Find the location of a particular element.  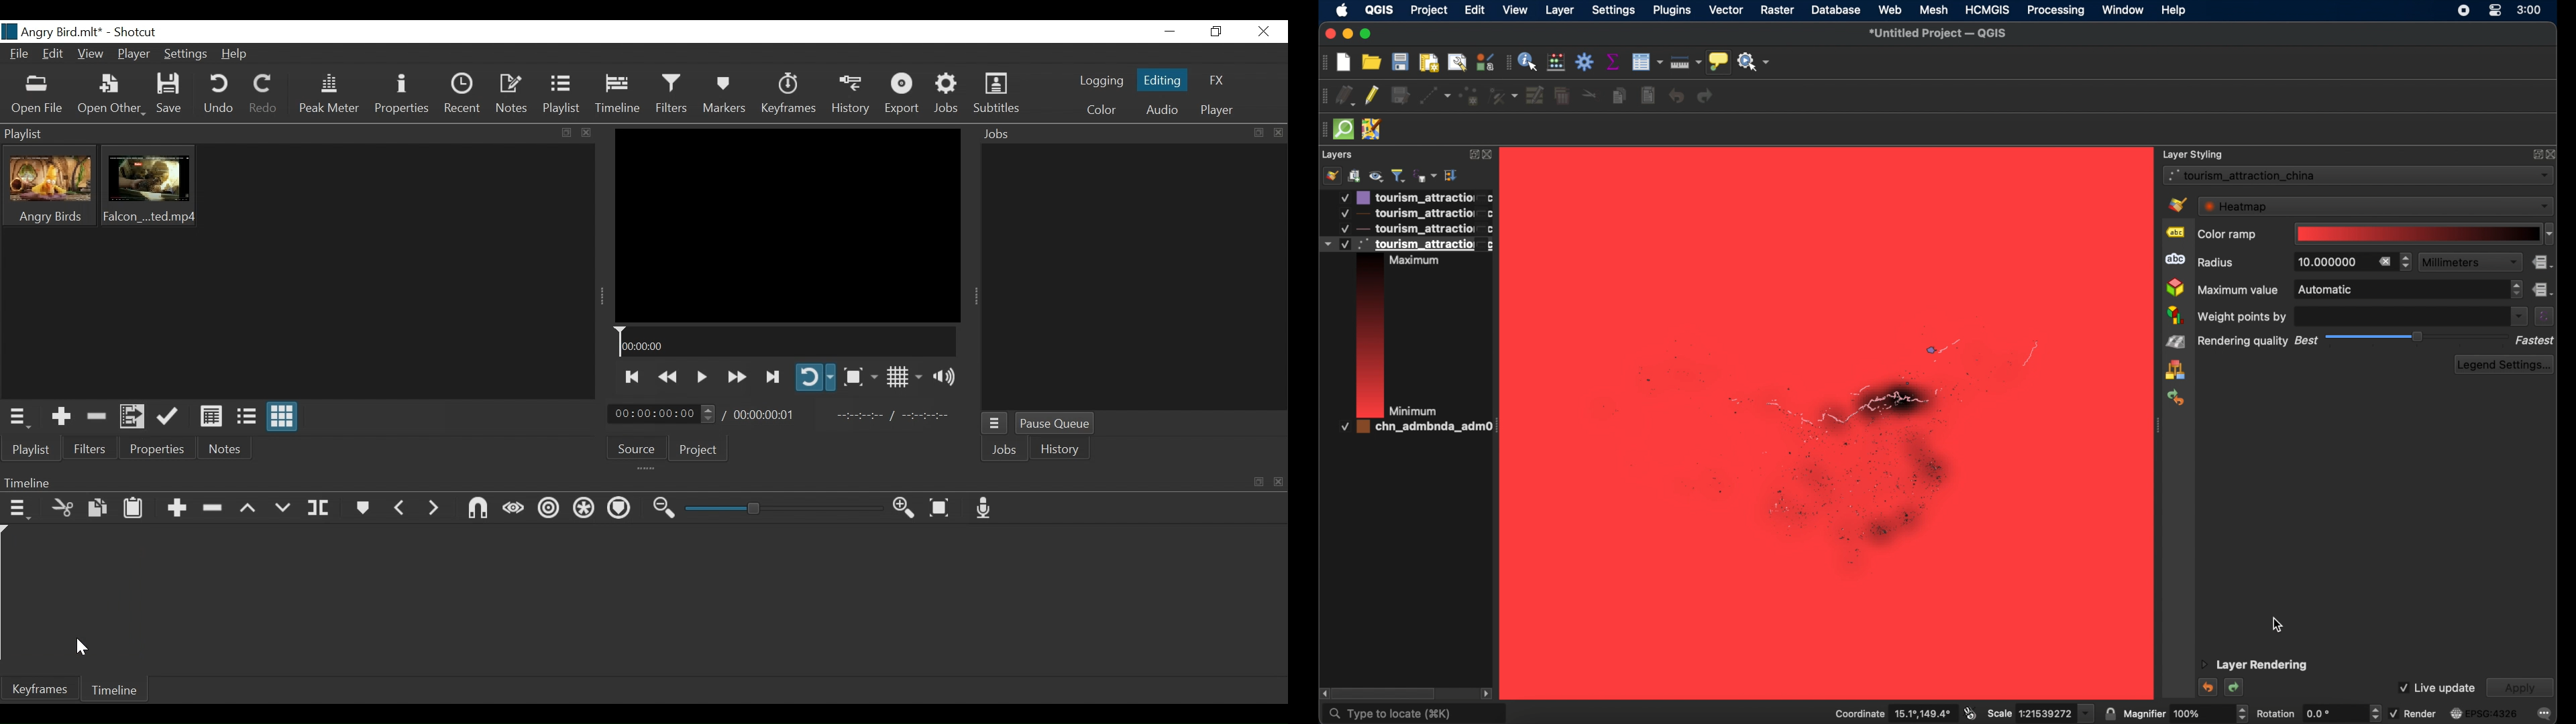

add group is located at coordinates (1354, 176).